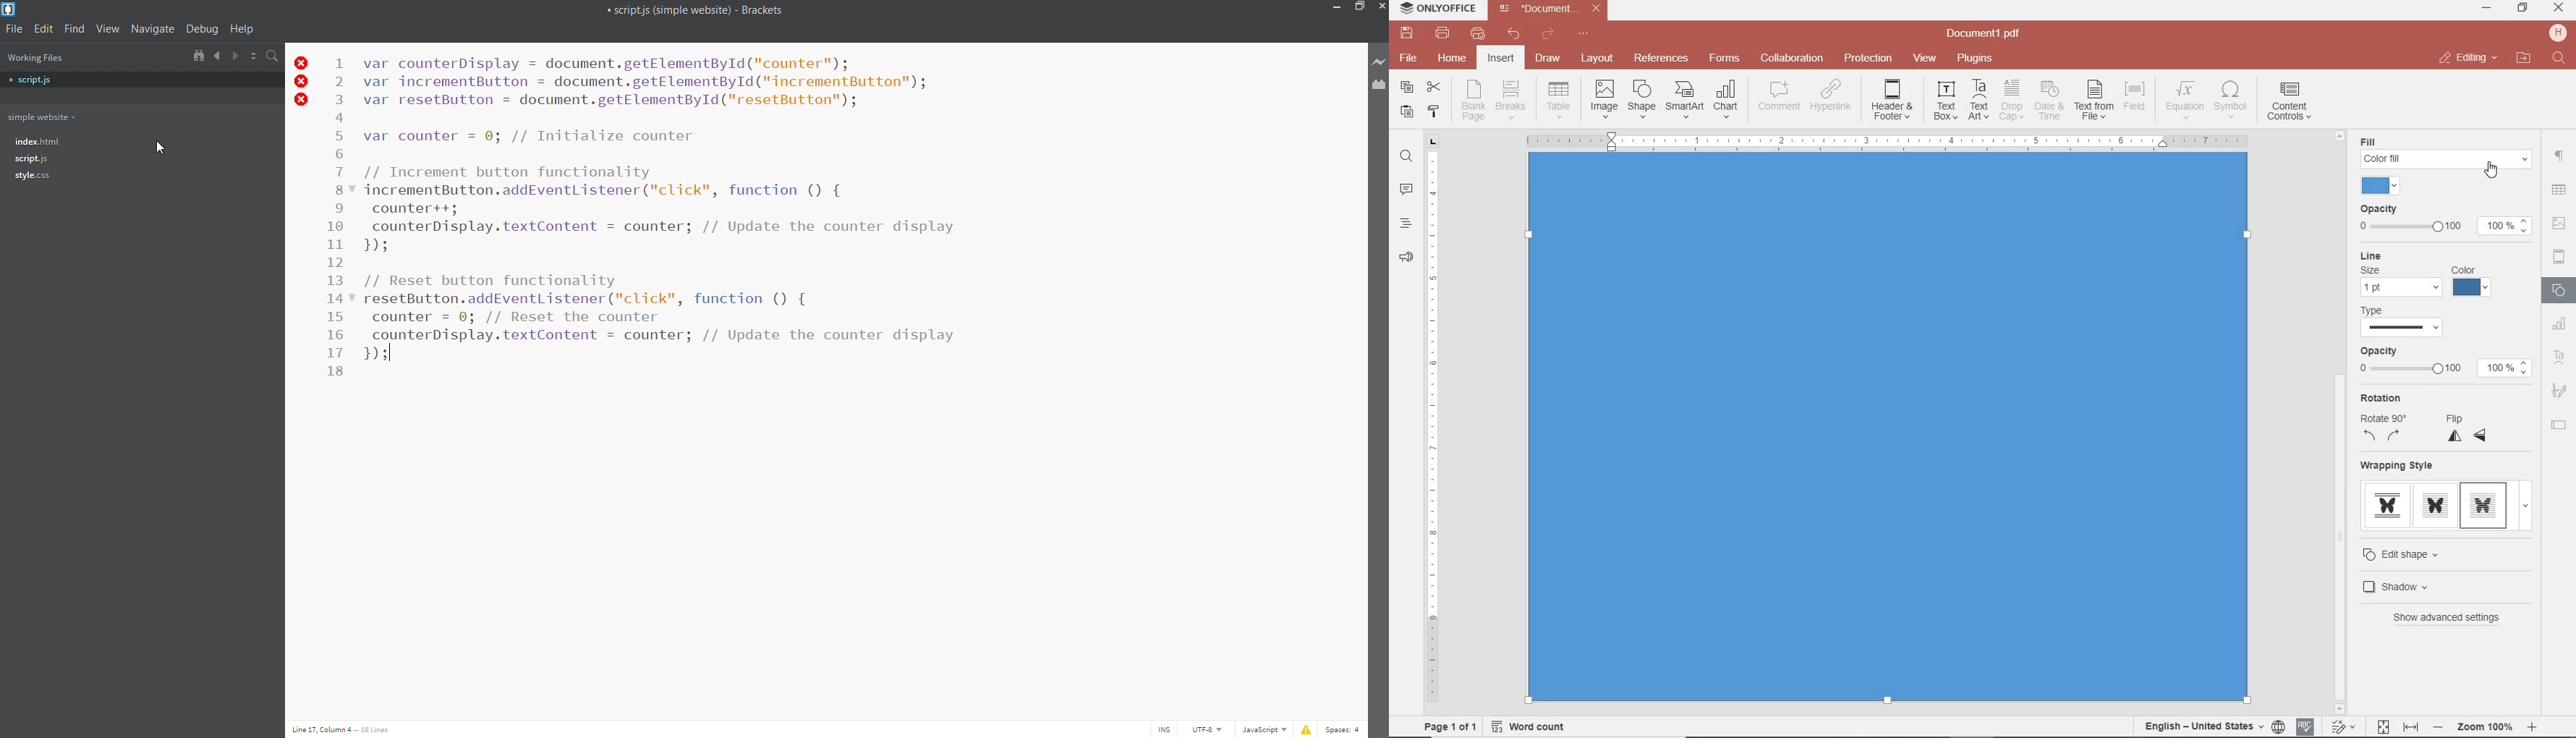 Image resolution: width=2576 pixels, height=756 pixels. Describe the element at coordinates (2416, 320) in the screenshot. I see `TYPE` at that location.